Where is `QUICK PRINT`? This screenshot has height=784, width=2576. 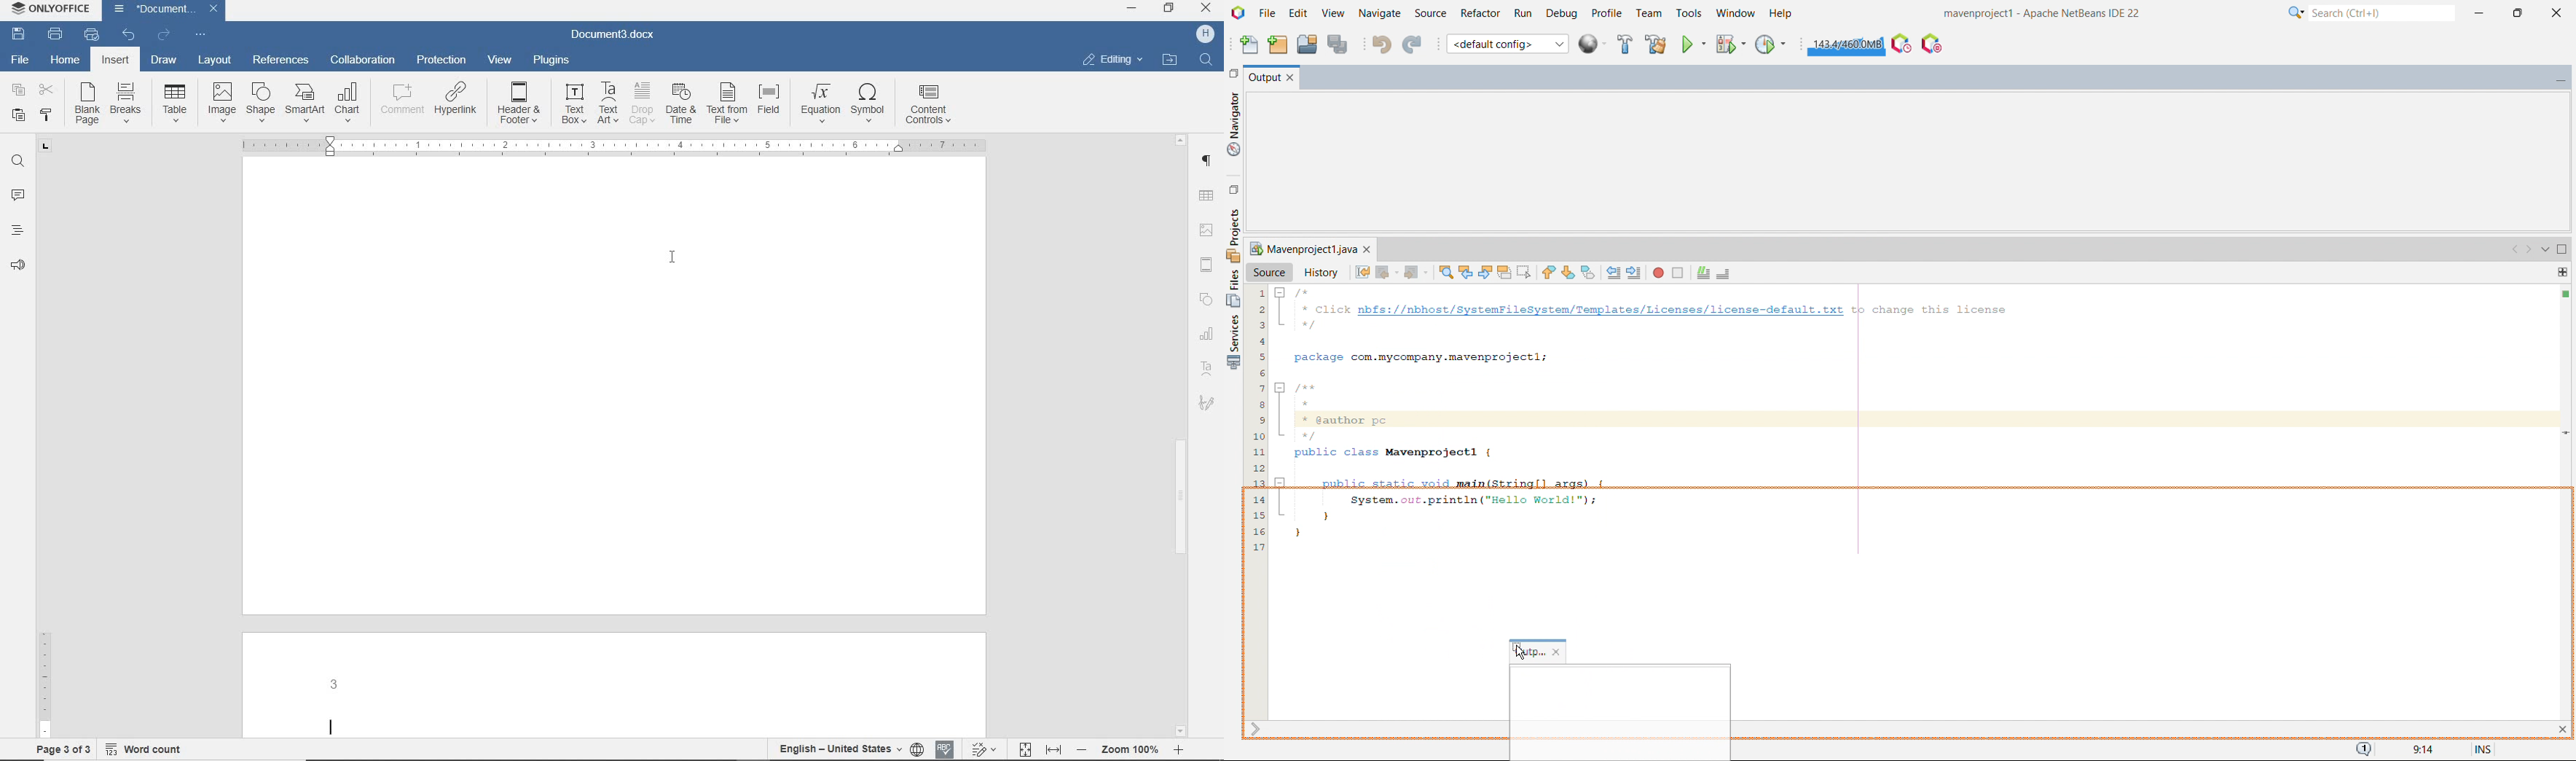
QUICK PRINT is located at coordinates (94, 35).